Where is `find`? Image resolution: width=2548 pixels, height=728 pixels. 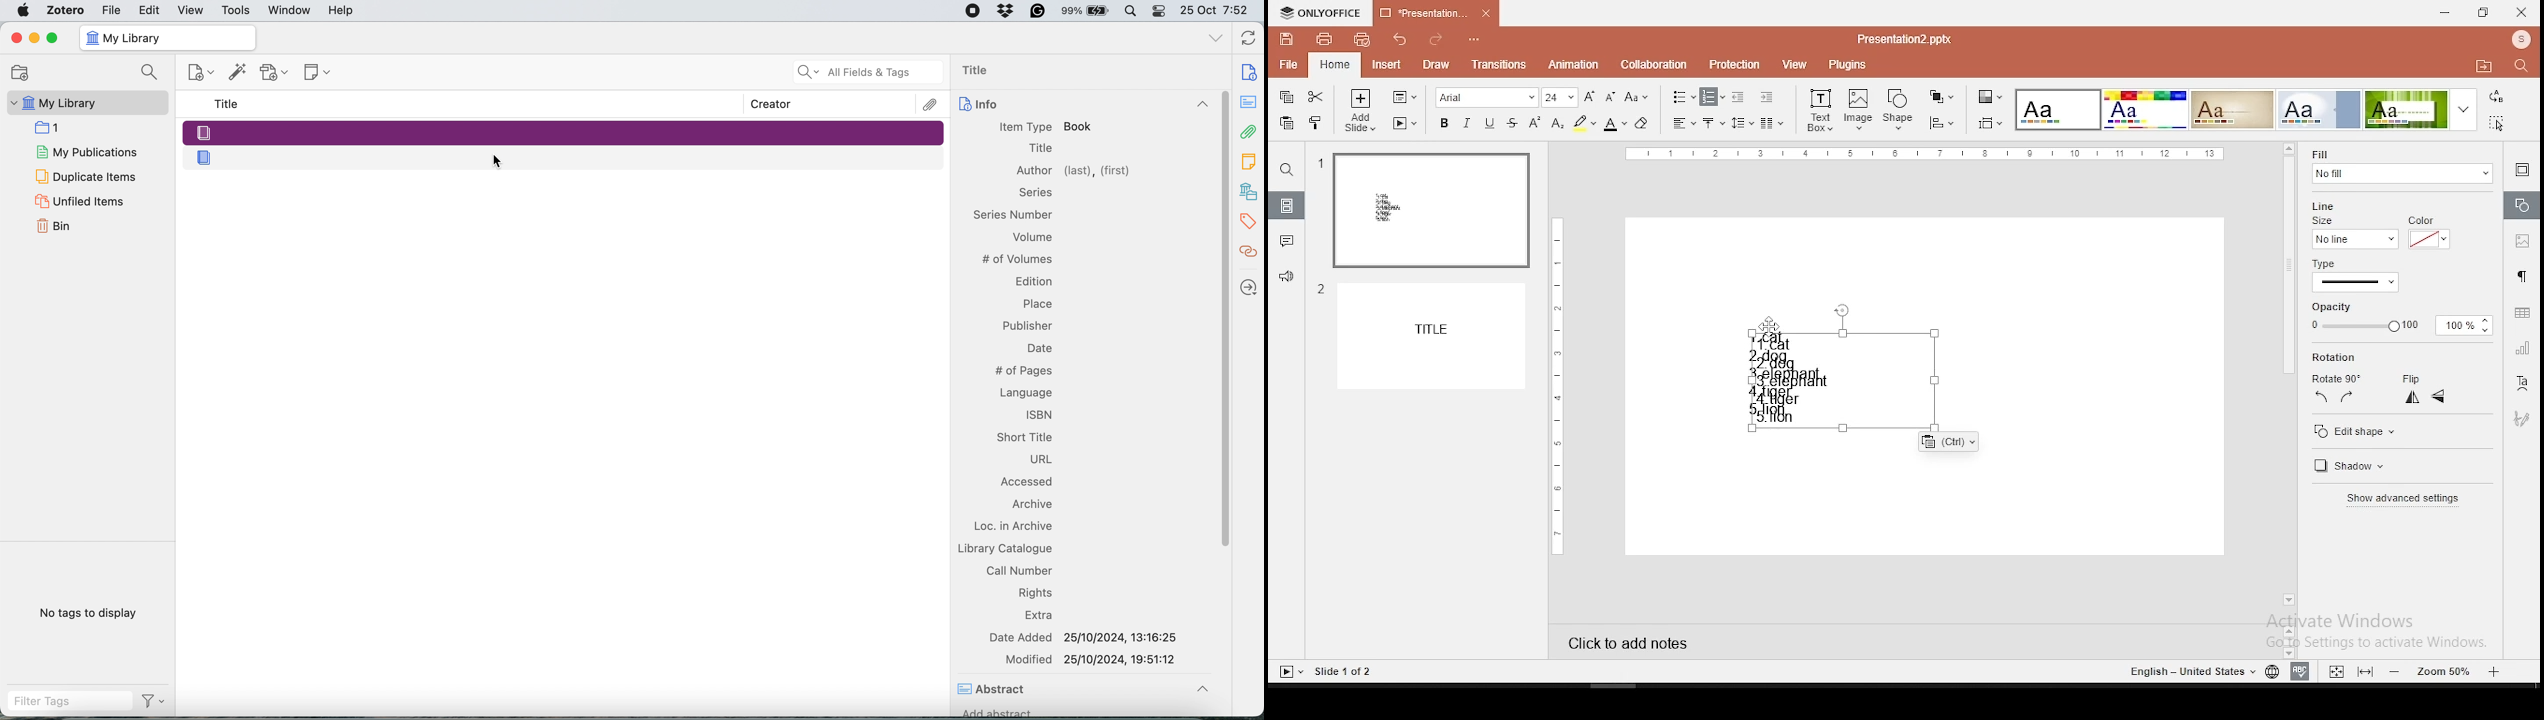 find is located at coordinates (1285, 170).